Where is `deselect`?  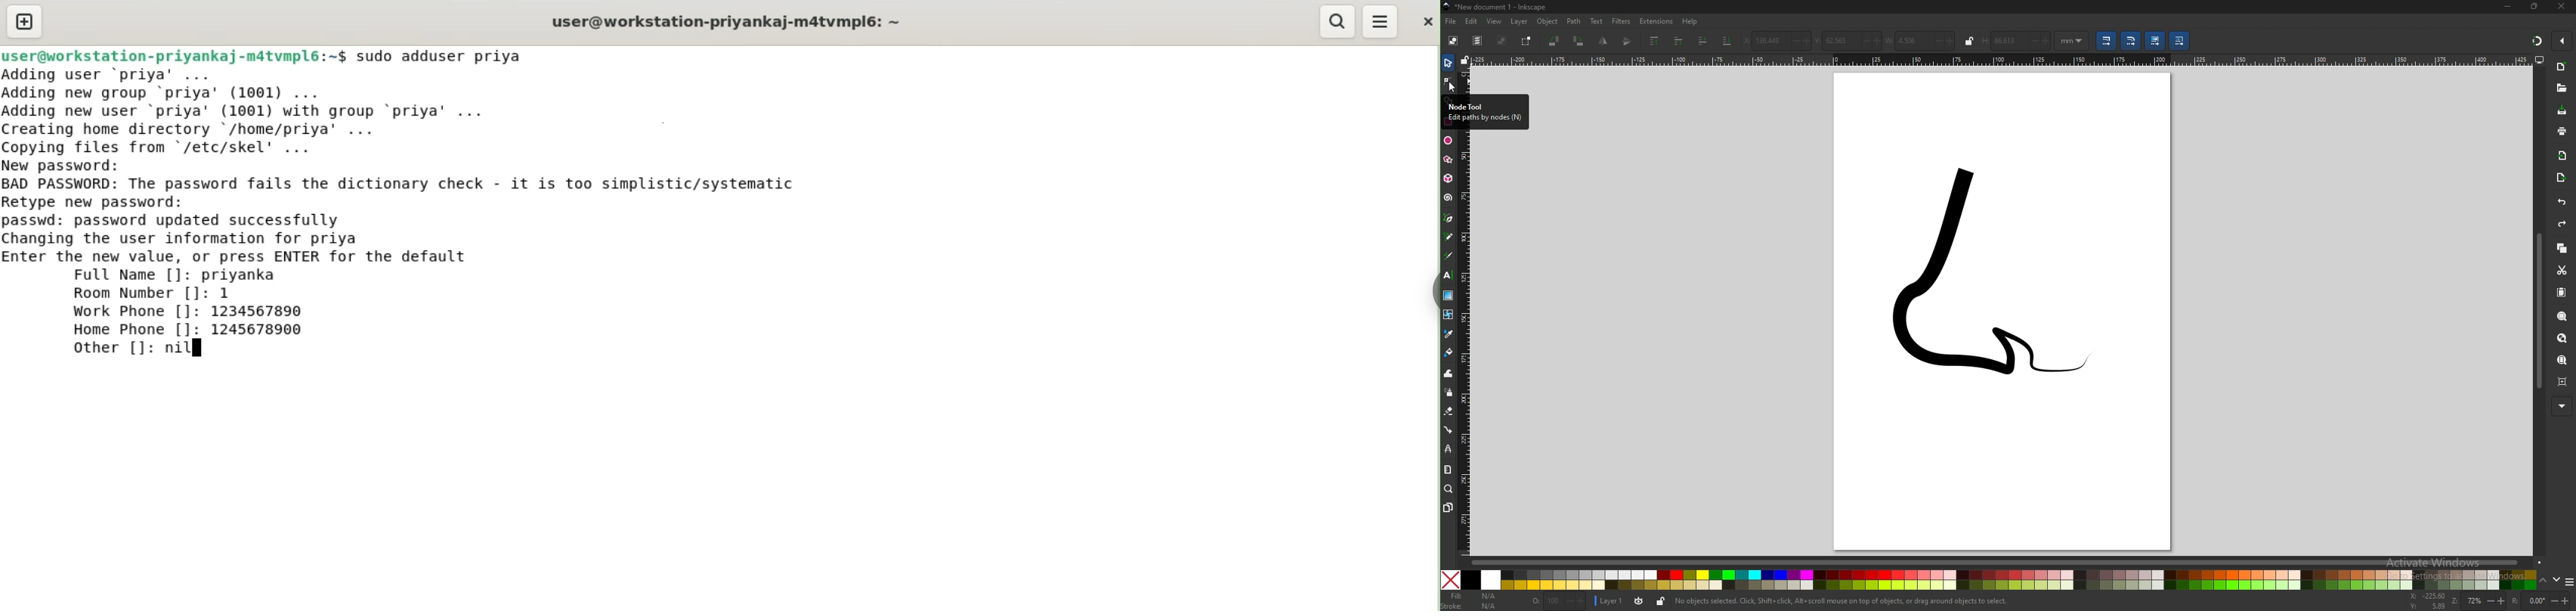 deselect is located at coordinates (1503, 40).